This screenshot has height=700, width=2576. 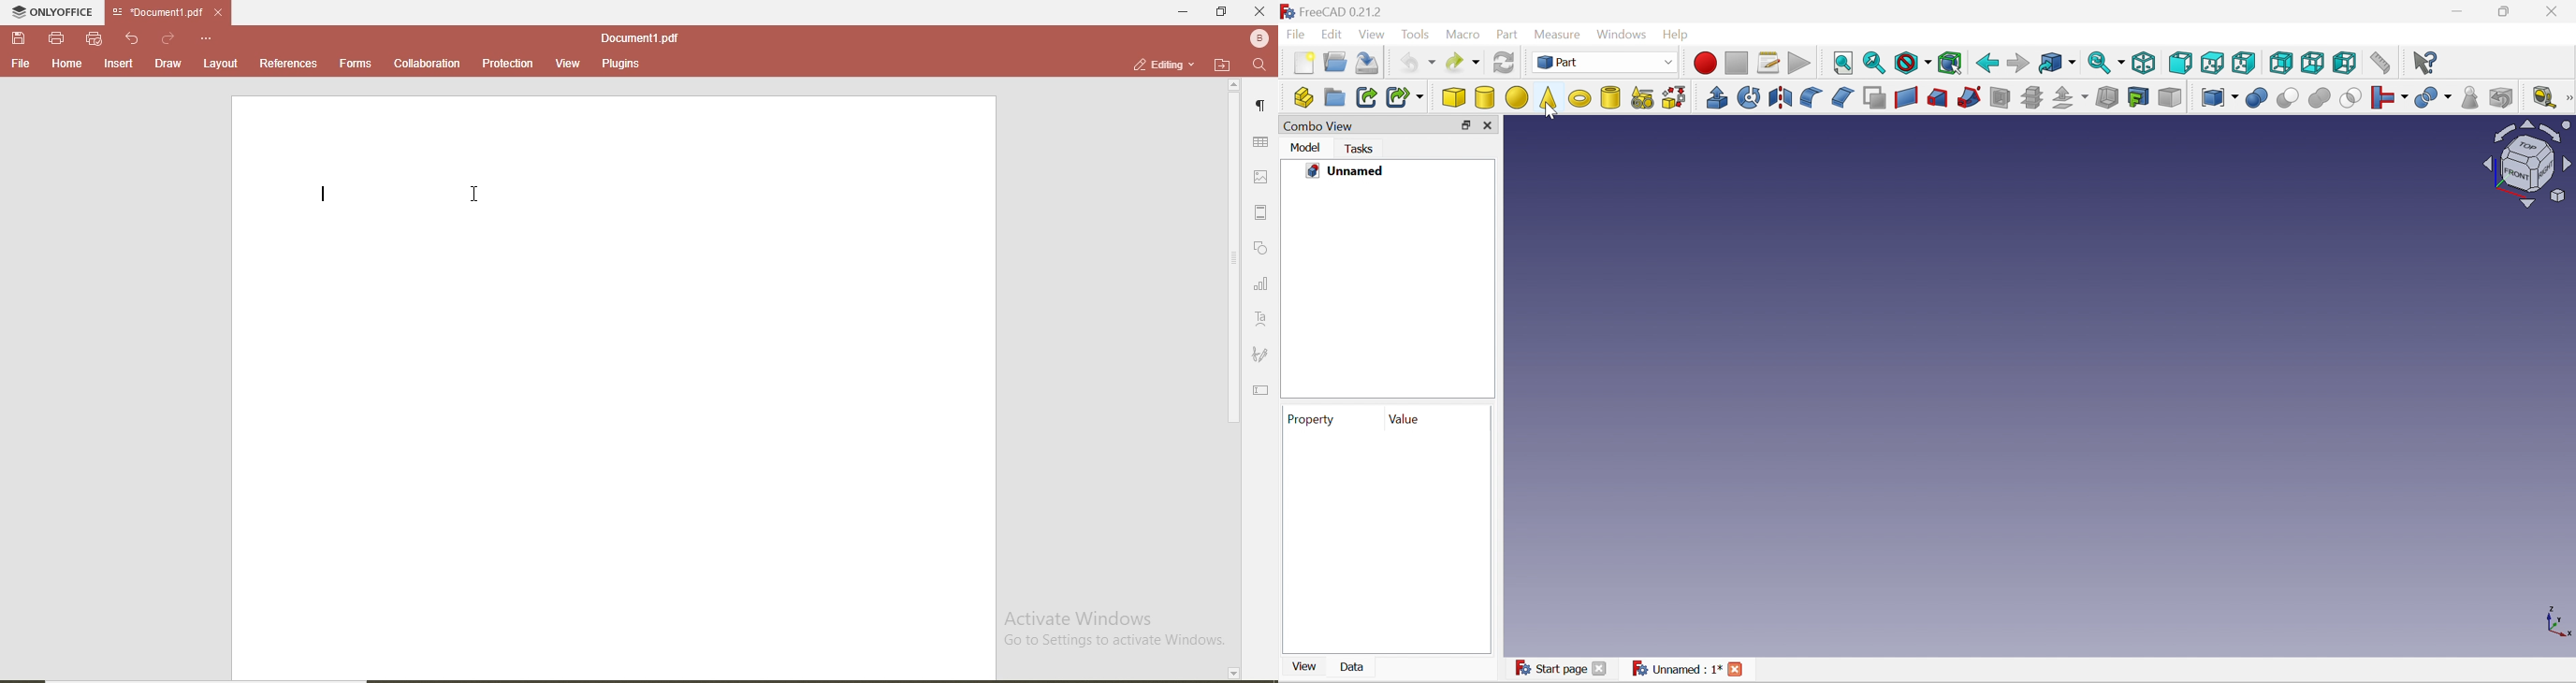 I want to click on Revolve, so click(x=1750, y=97).